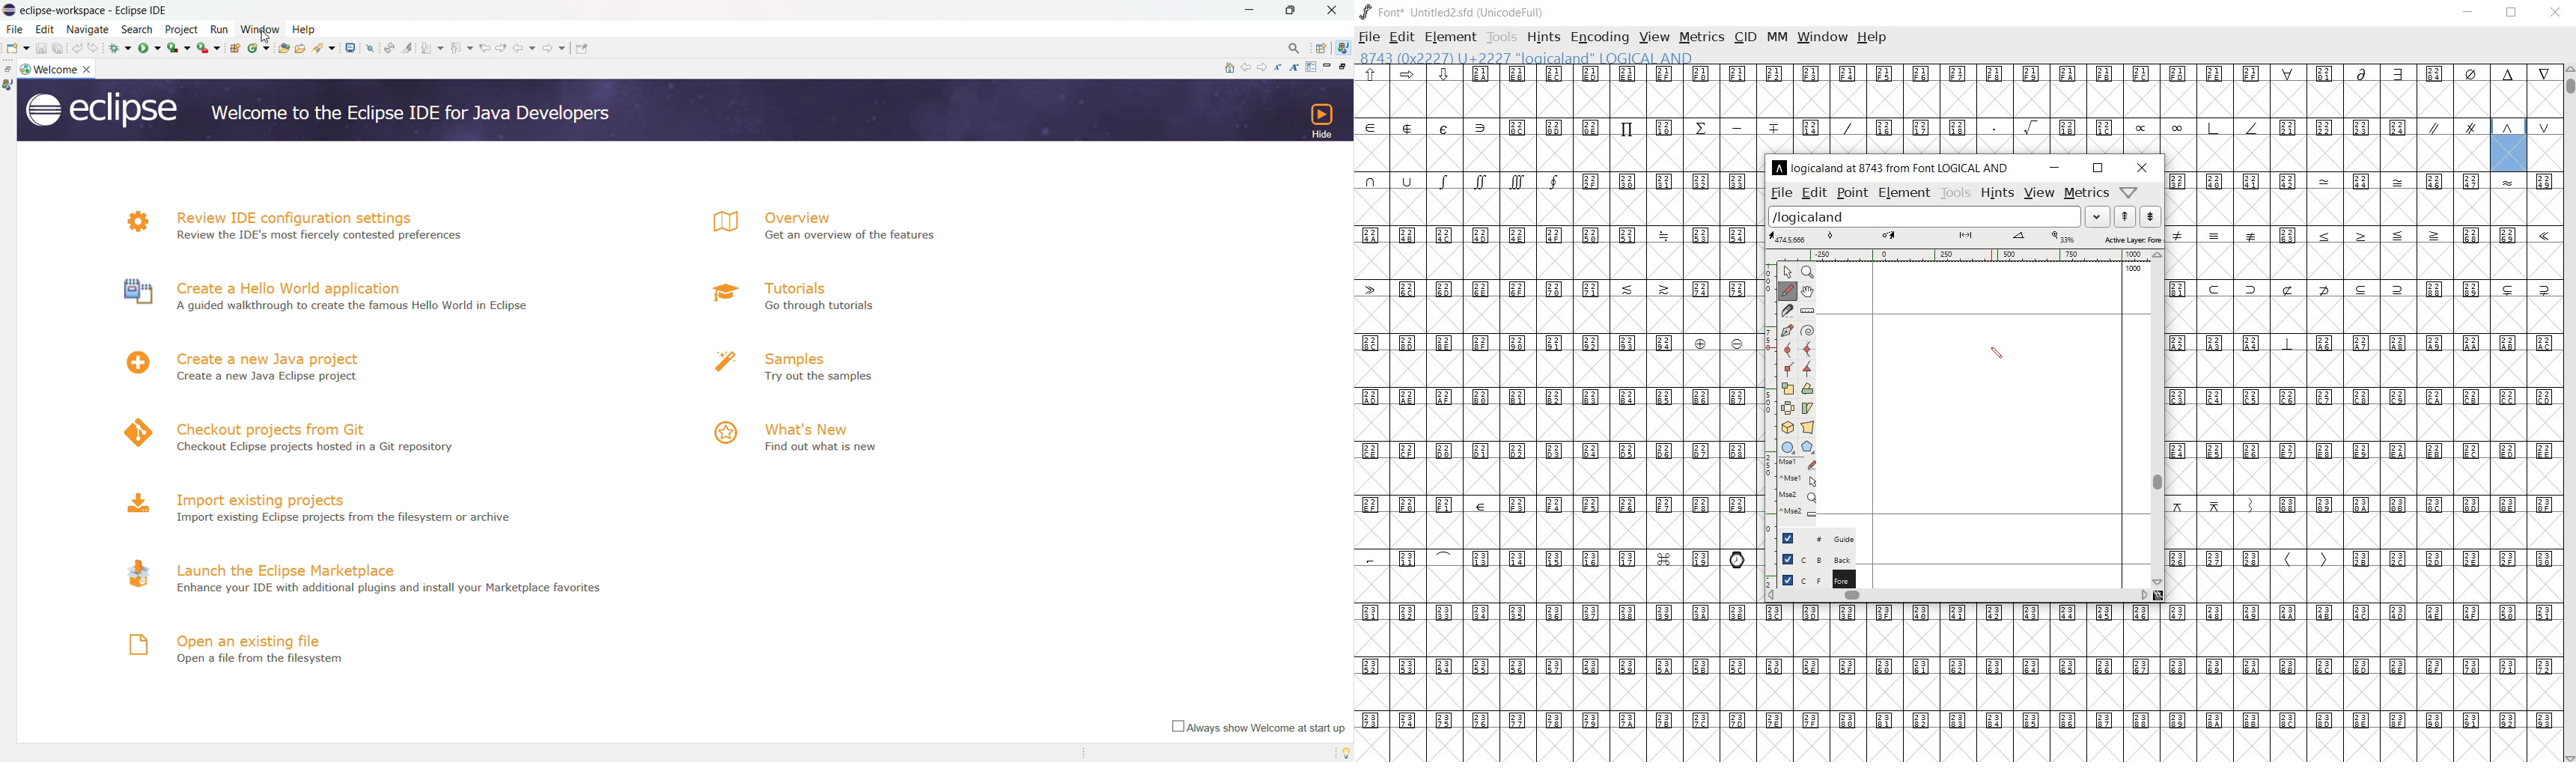  I want to click on open type, so click(283, 48).